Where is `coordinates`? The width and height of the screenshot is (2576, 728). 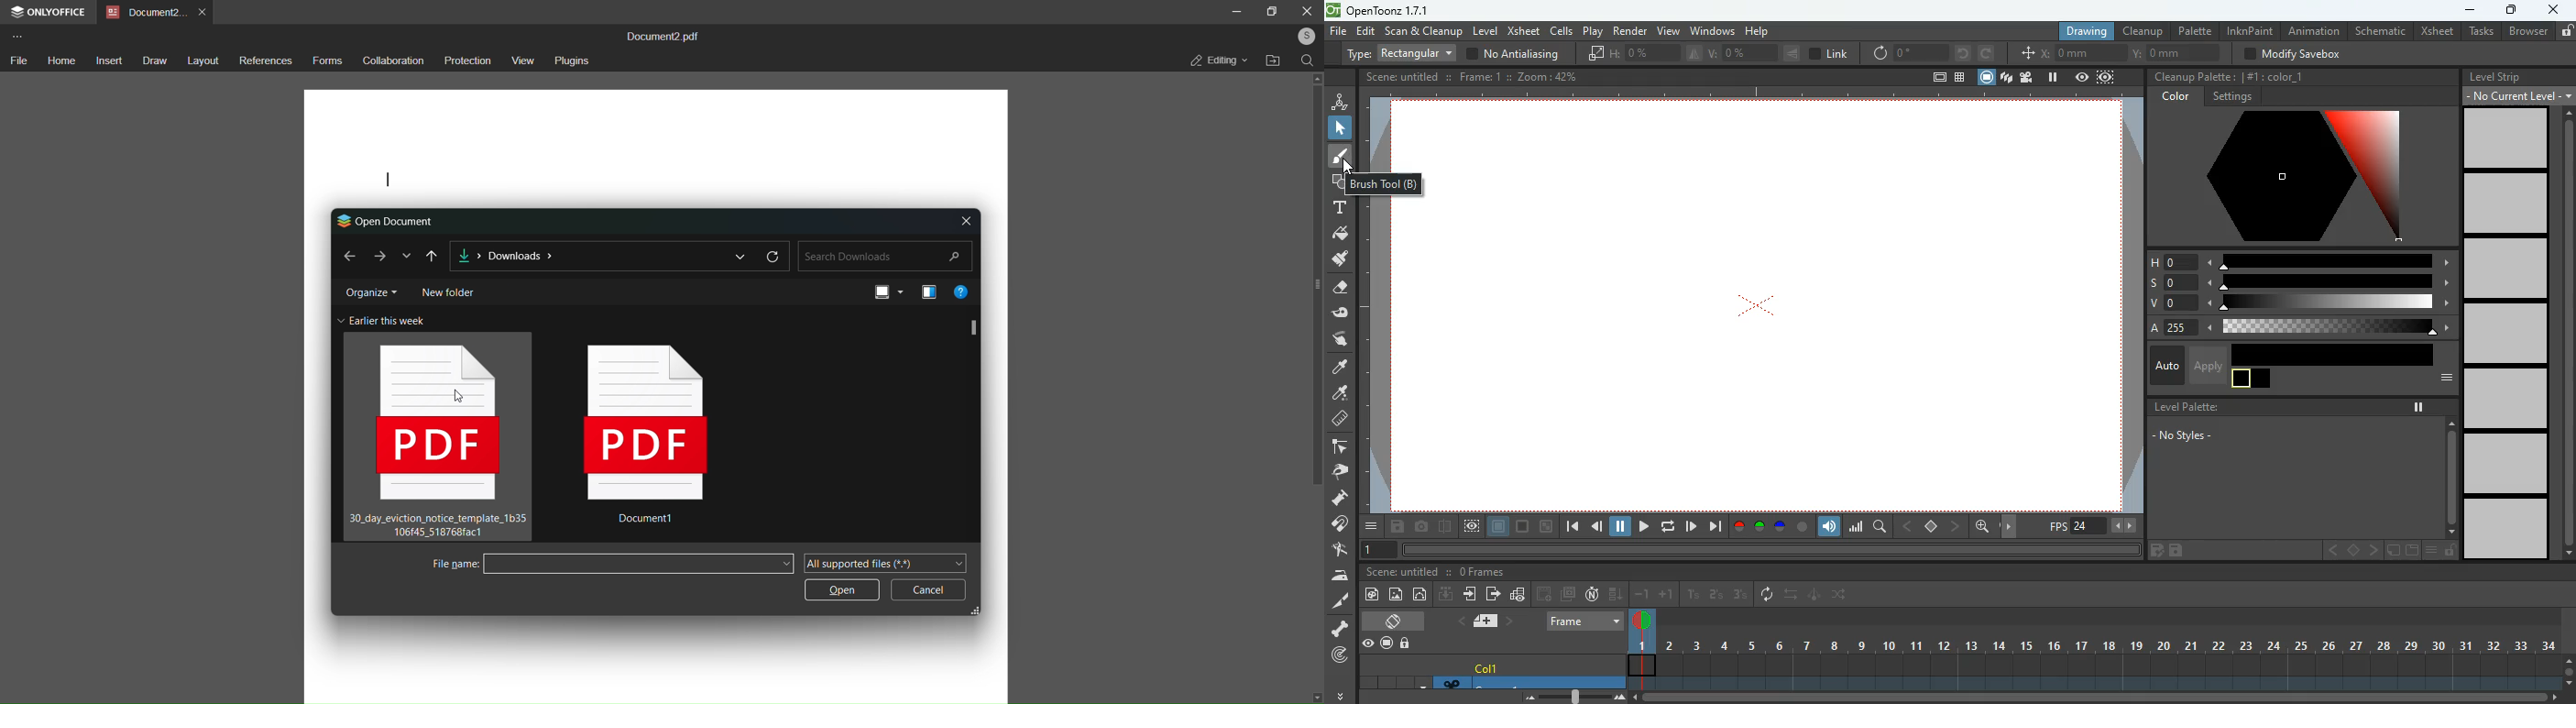 coordinates is located at coordinates (2124, 54).